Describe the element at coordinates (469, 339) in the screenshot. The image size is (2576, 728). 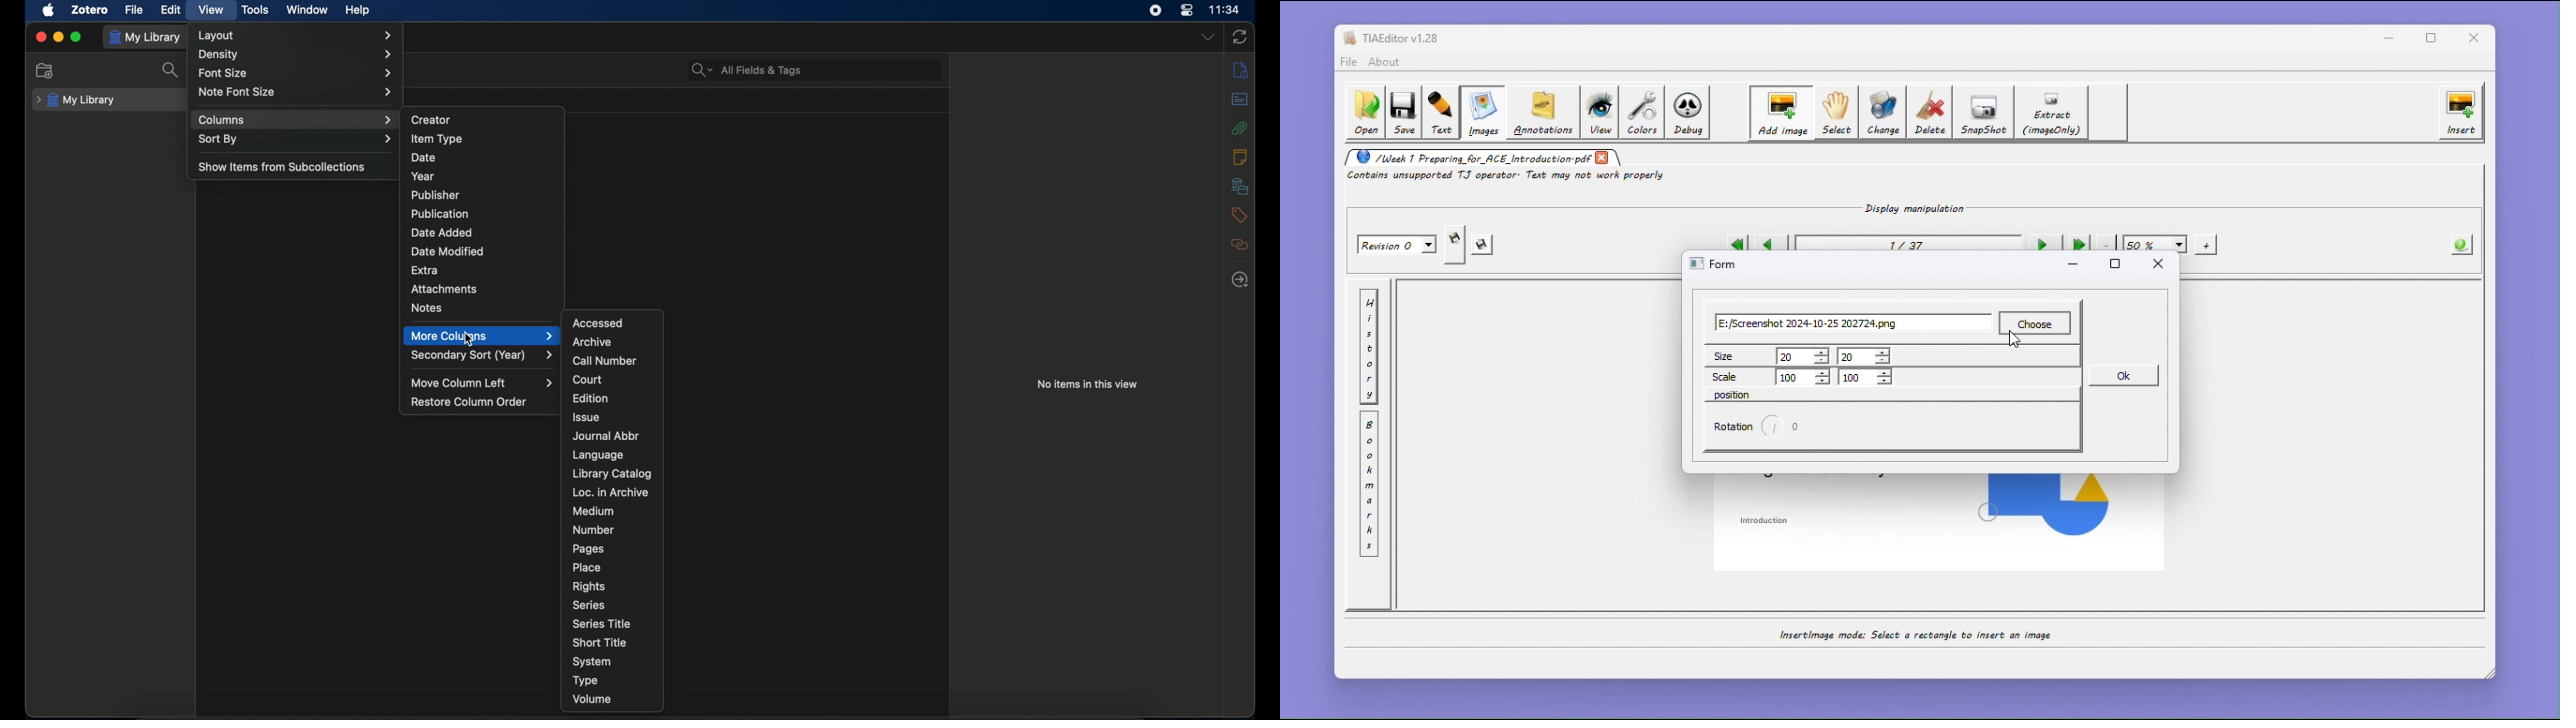
I see `cursor` at that location.